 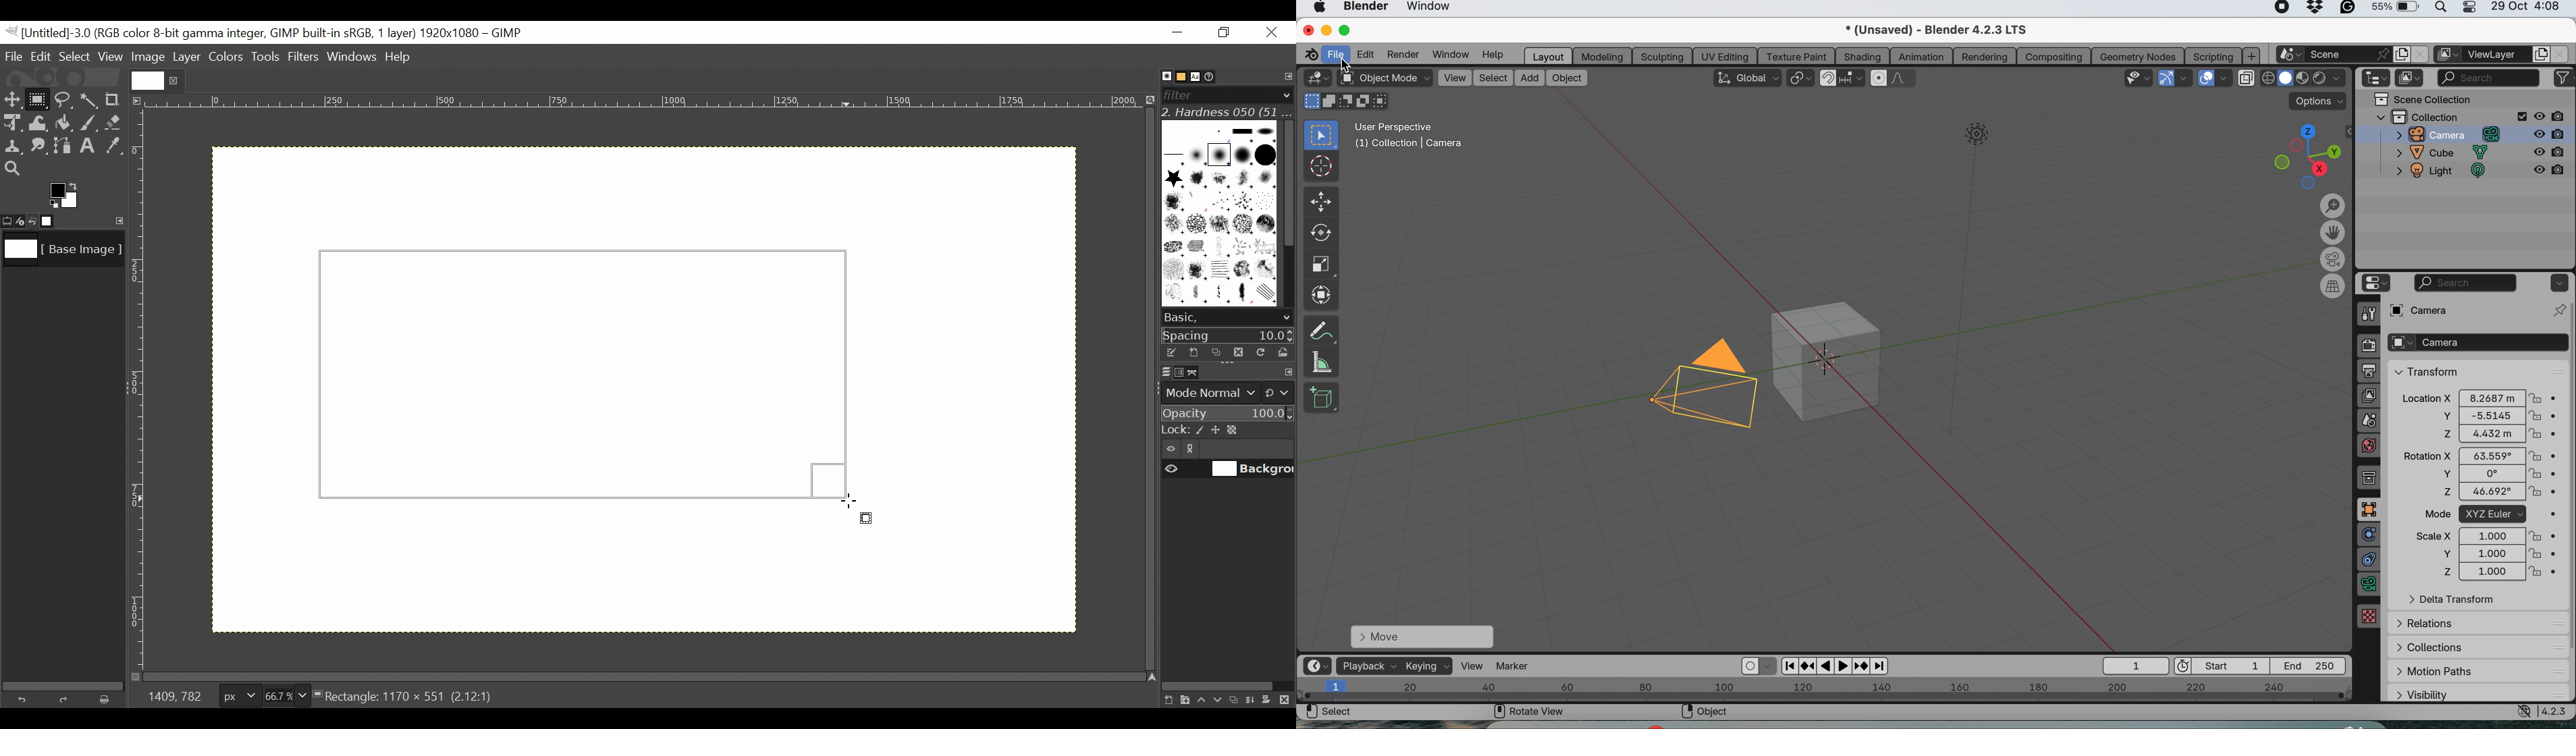 I want to click on y -5.5145, so click(x=2487, y=417).